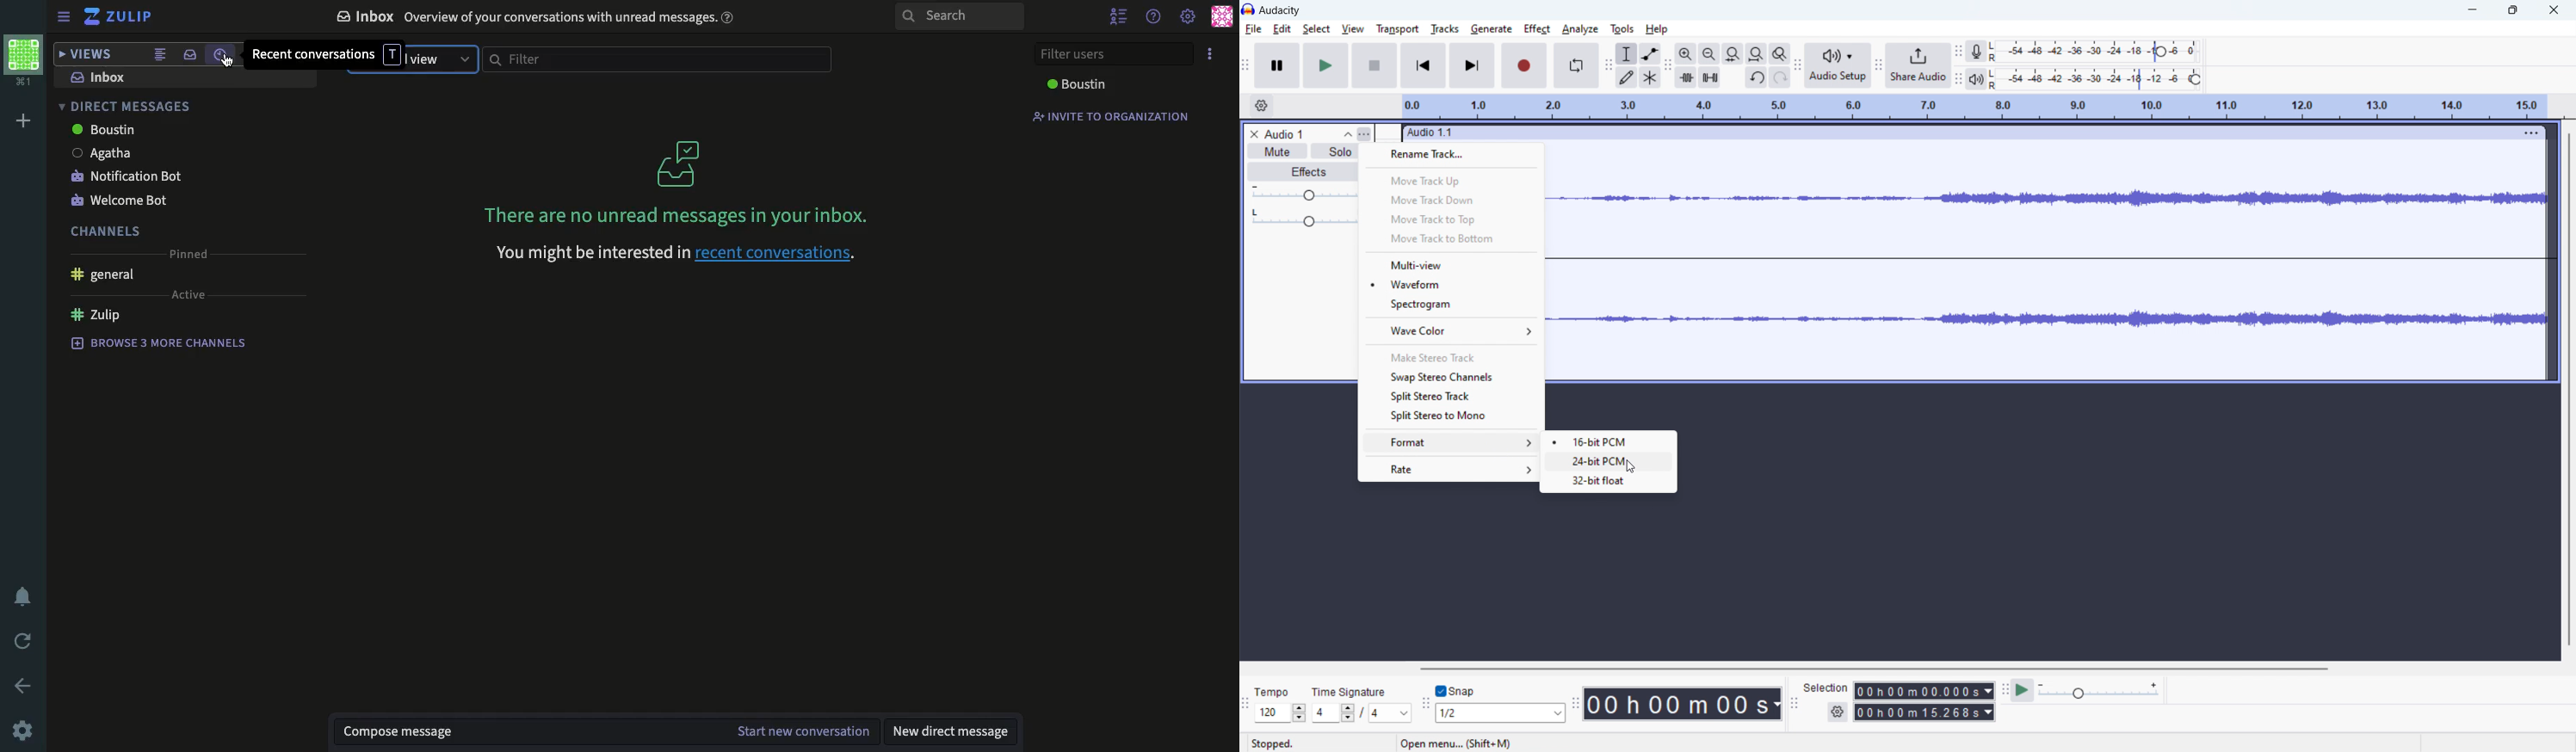 This screenshot has height=756, width=2576. What do you see at coordinates (106, 129) in the screenshot?
I see `Boustin` at bounding box center [106, 129].